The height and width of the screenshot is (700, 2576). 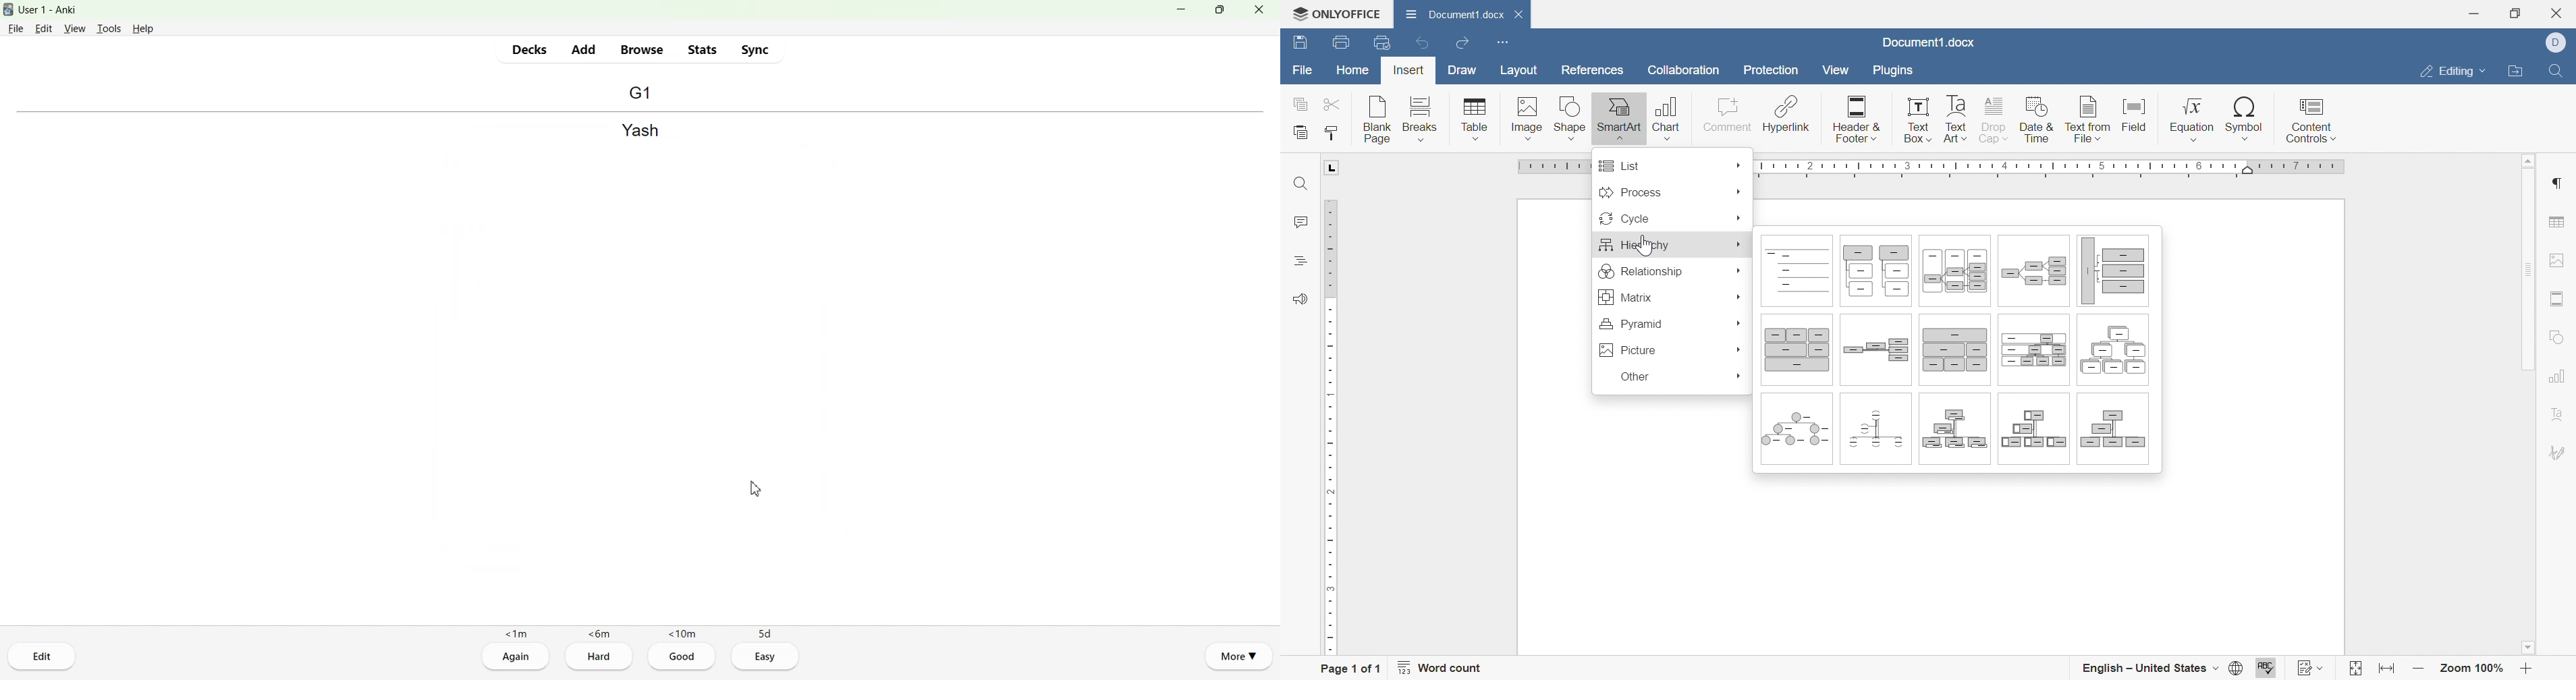 I want to click on Hierarchy, so click(x=1633, y=246).